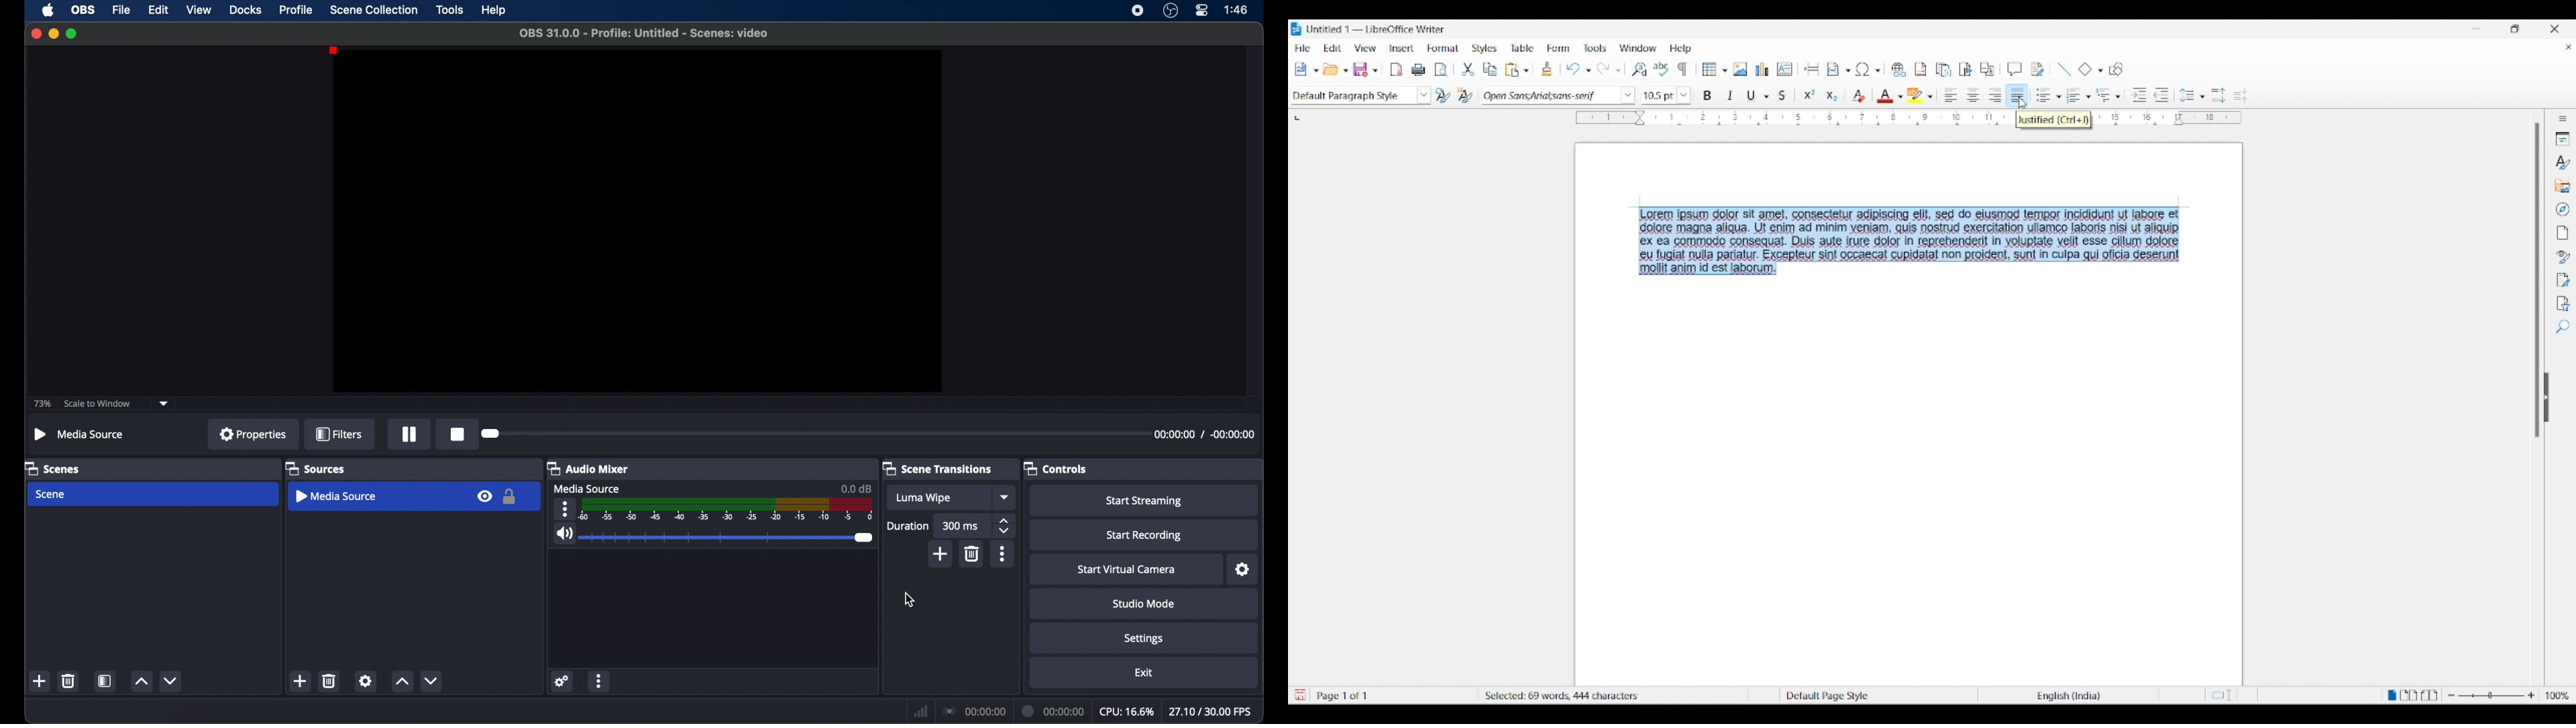 This screenshot has width=2576, height=728. What do you see at coordinates (1683, 96) in the screenshot?
I see `Increase/Decrease font size` at bounding box center [1683, 96].